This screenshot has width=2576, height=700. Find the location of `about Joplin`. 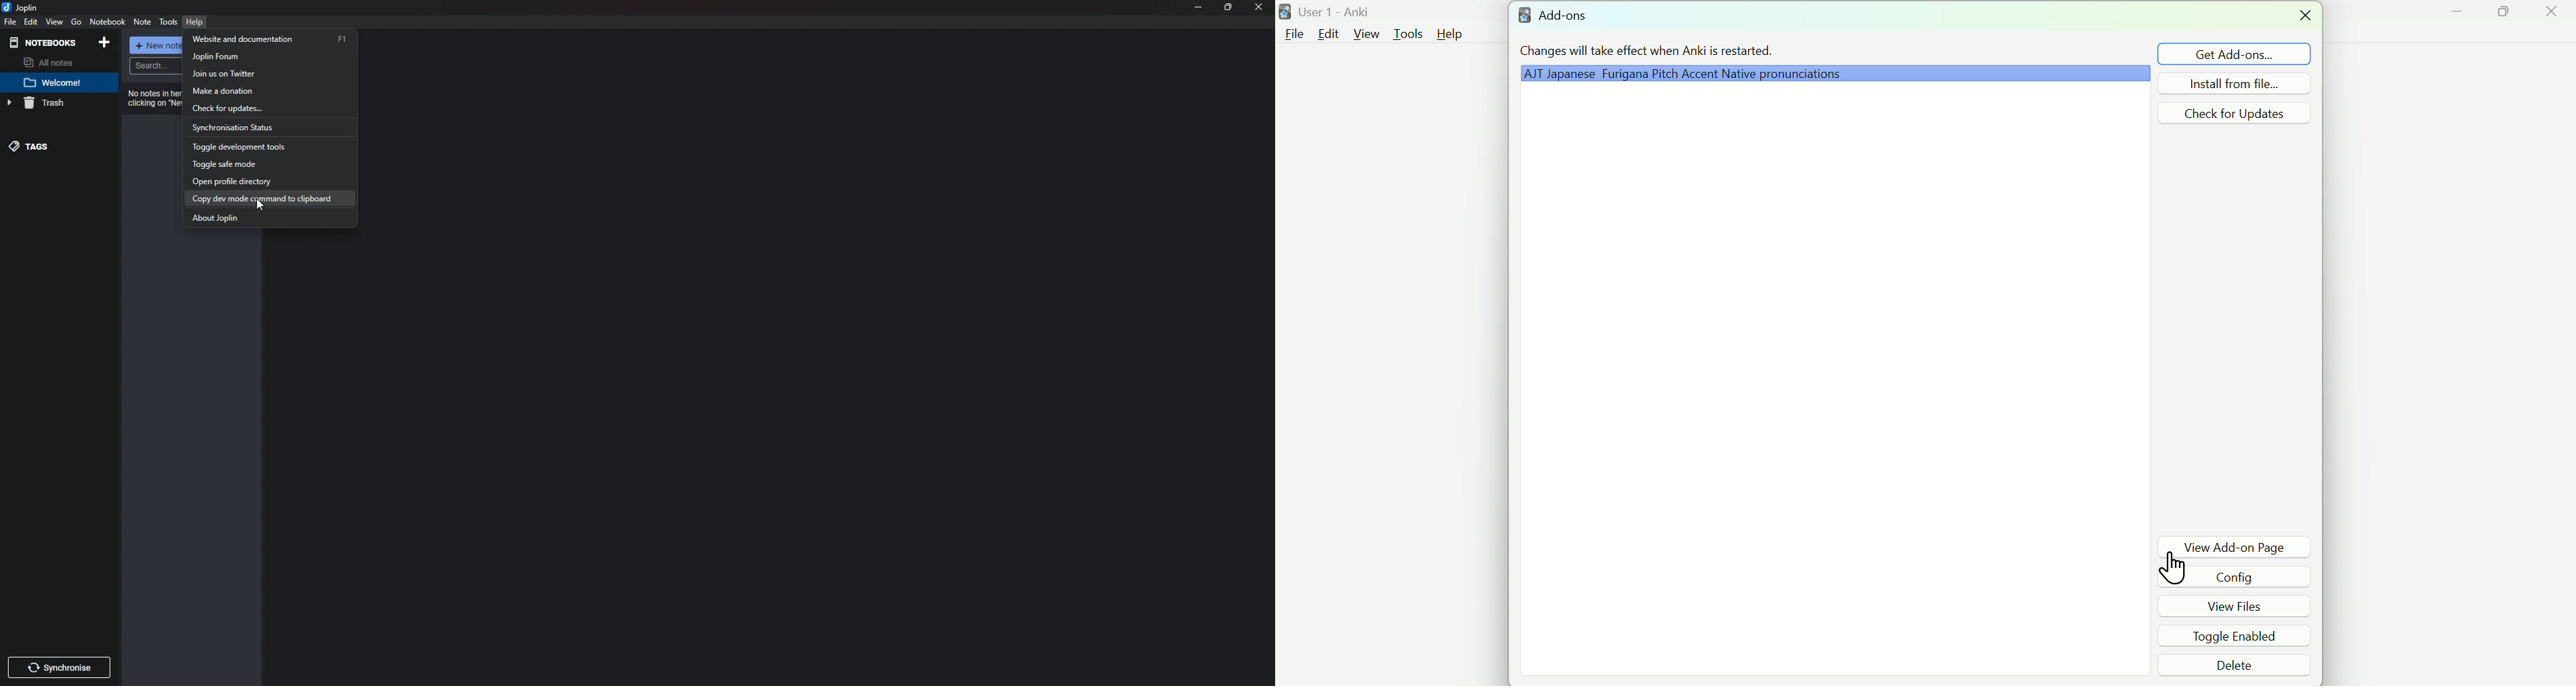

about Joplin is located at coordinates (269, 218).